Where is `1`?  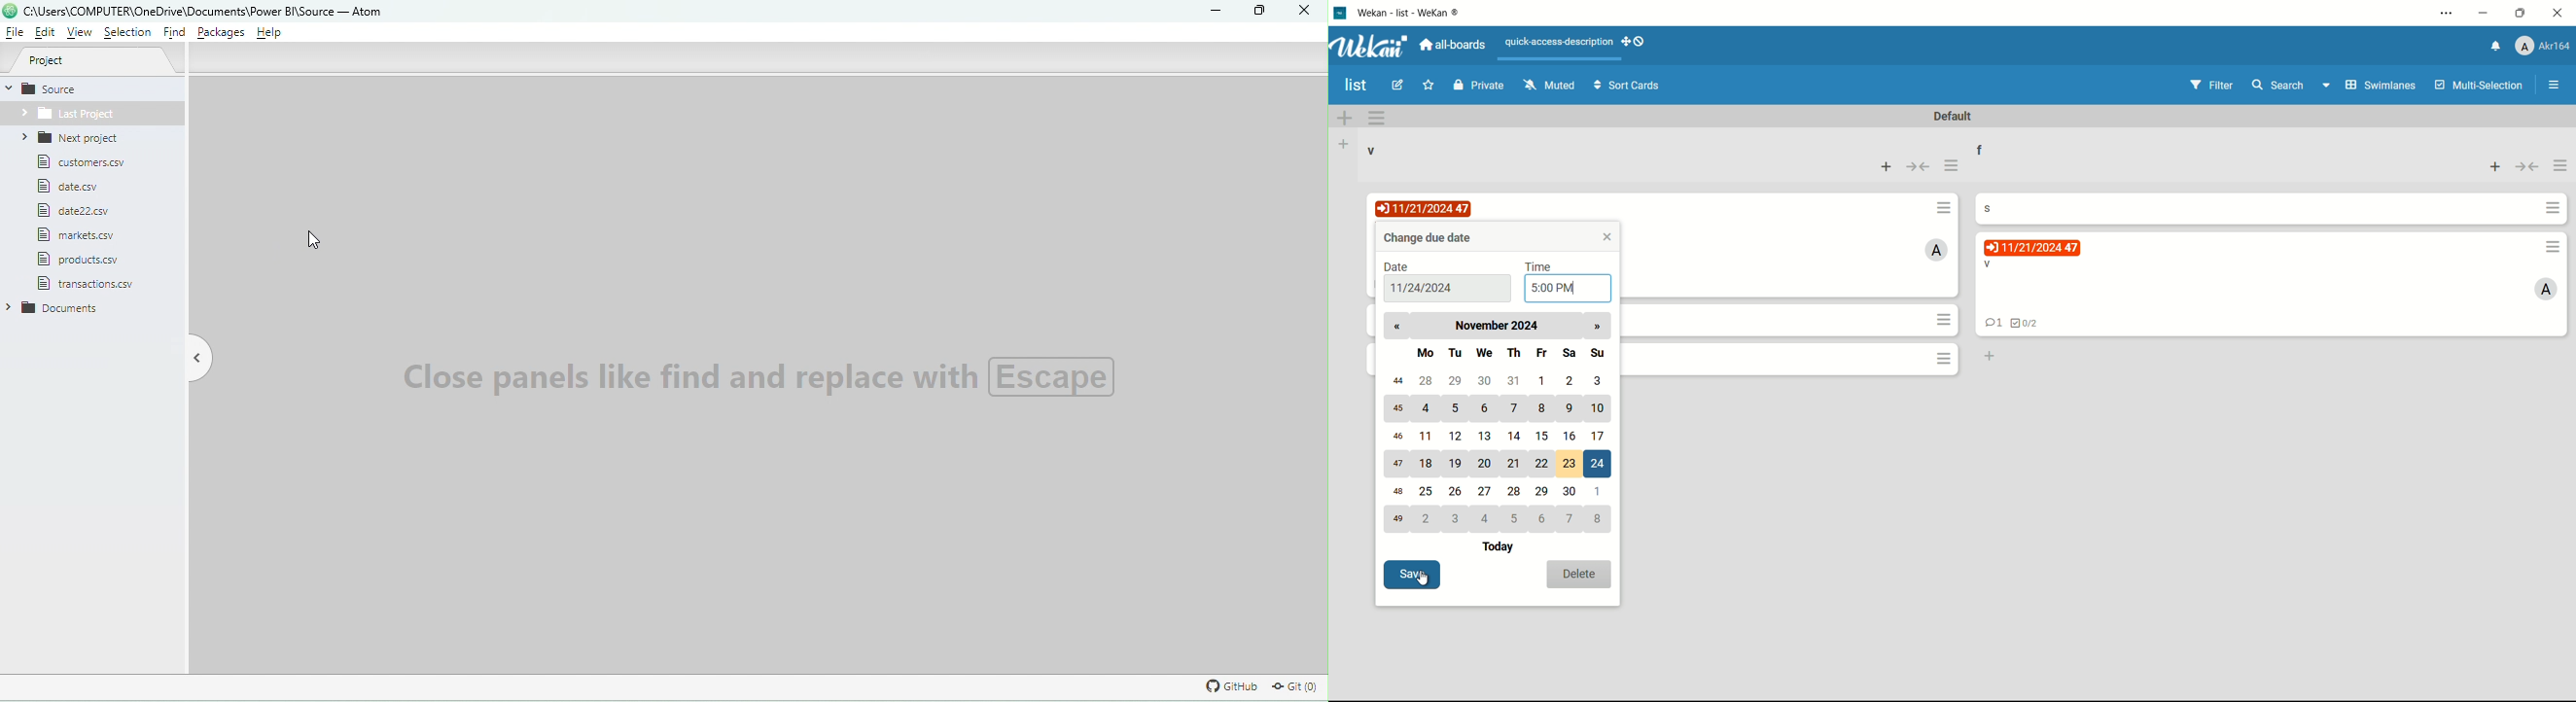
1 is located at coordinates (1600, 491).